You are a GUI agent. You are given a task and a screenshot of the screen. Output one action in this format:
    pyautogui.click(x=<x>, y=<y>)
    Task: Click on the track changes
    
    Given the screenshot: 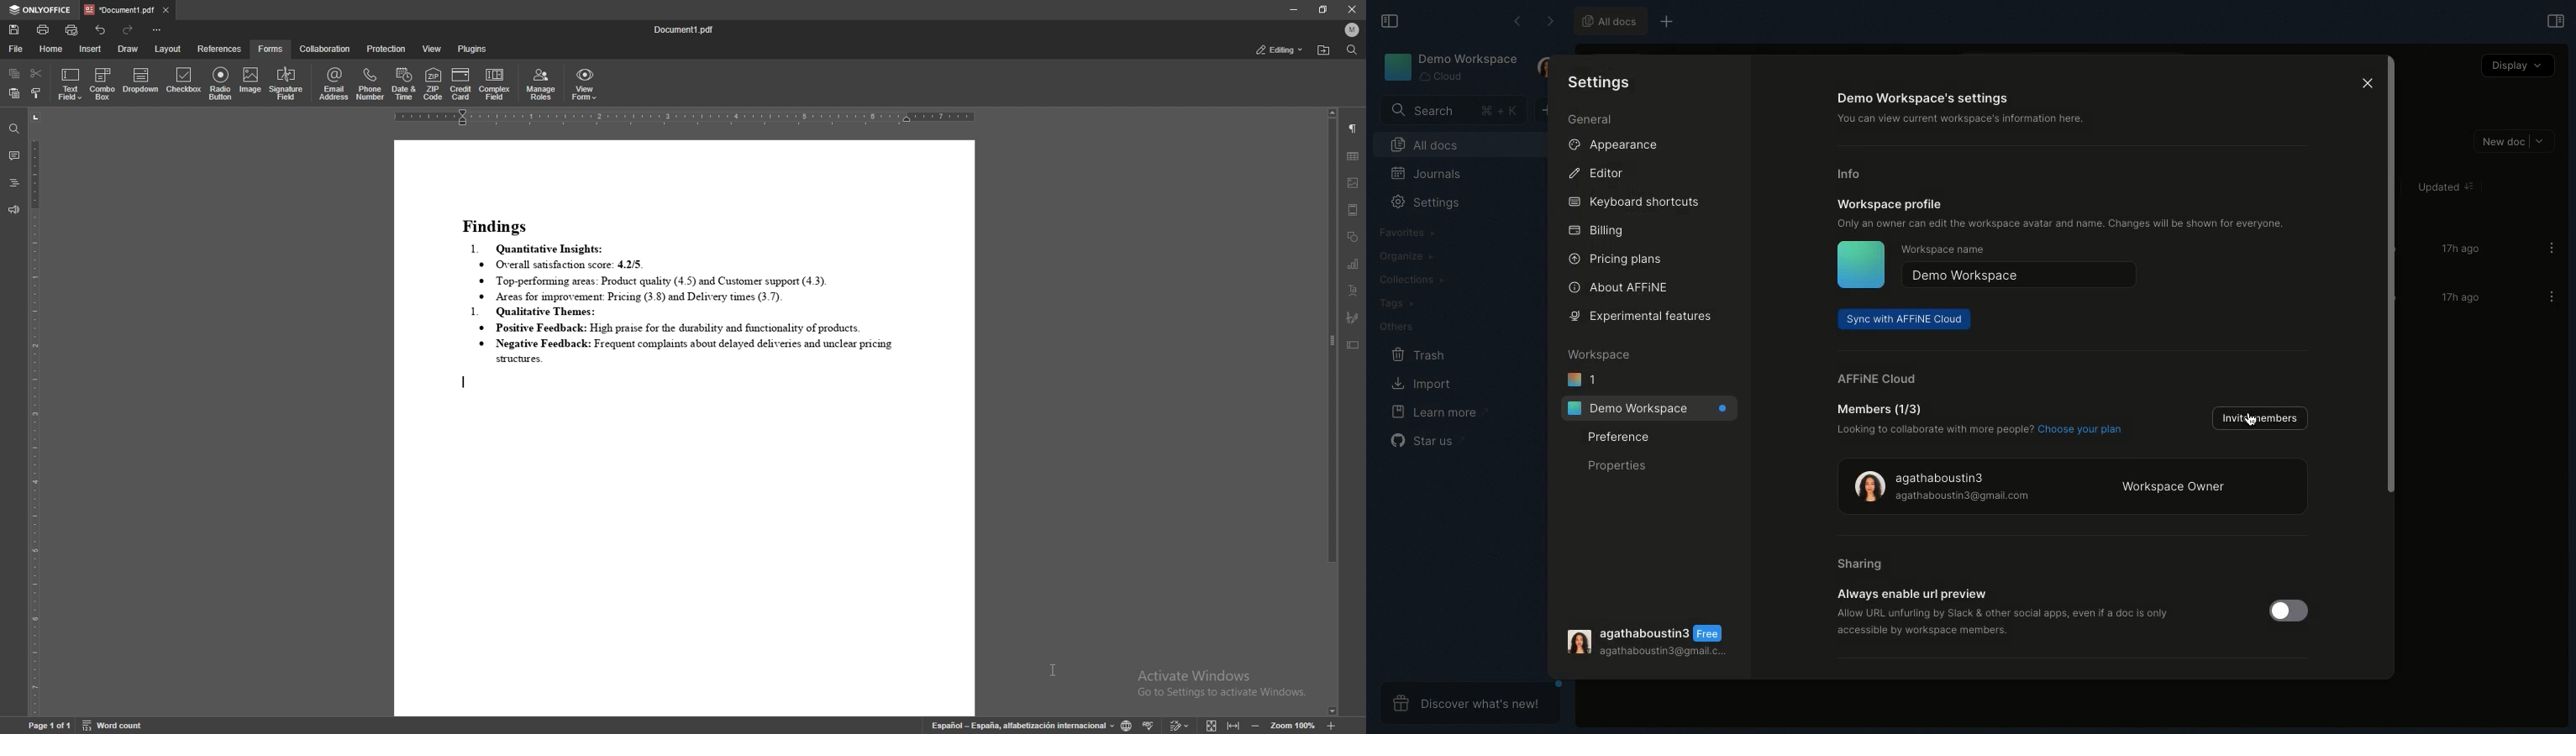 What is the action you would take?
    pyautogui.click(x=1178, y=727)
    